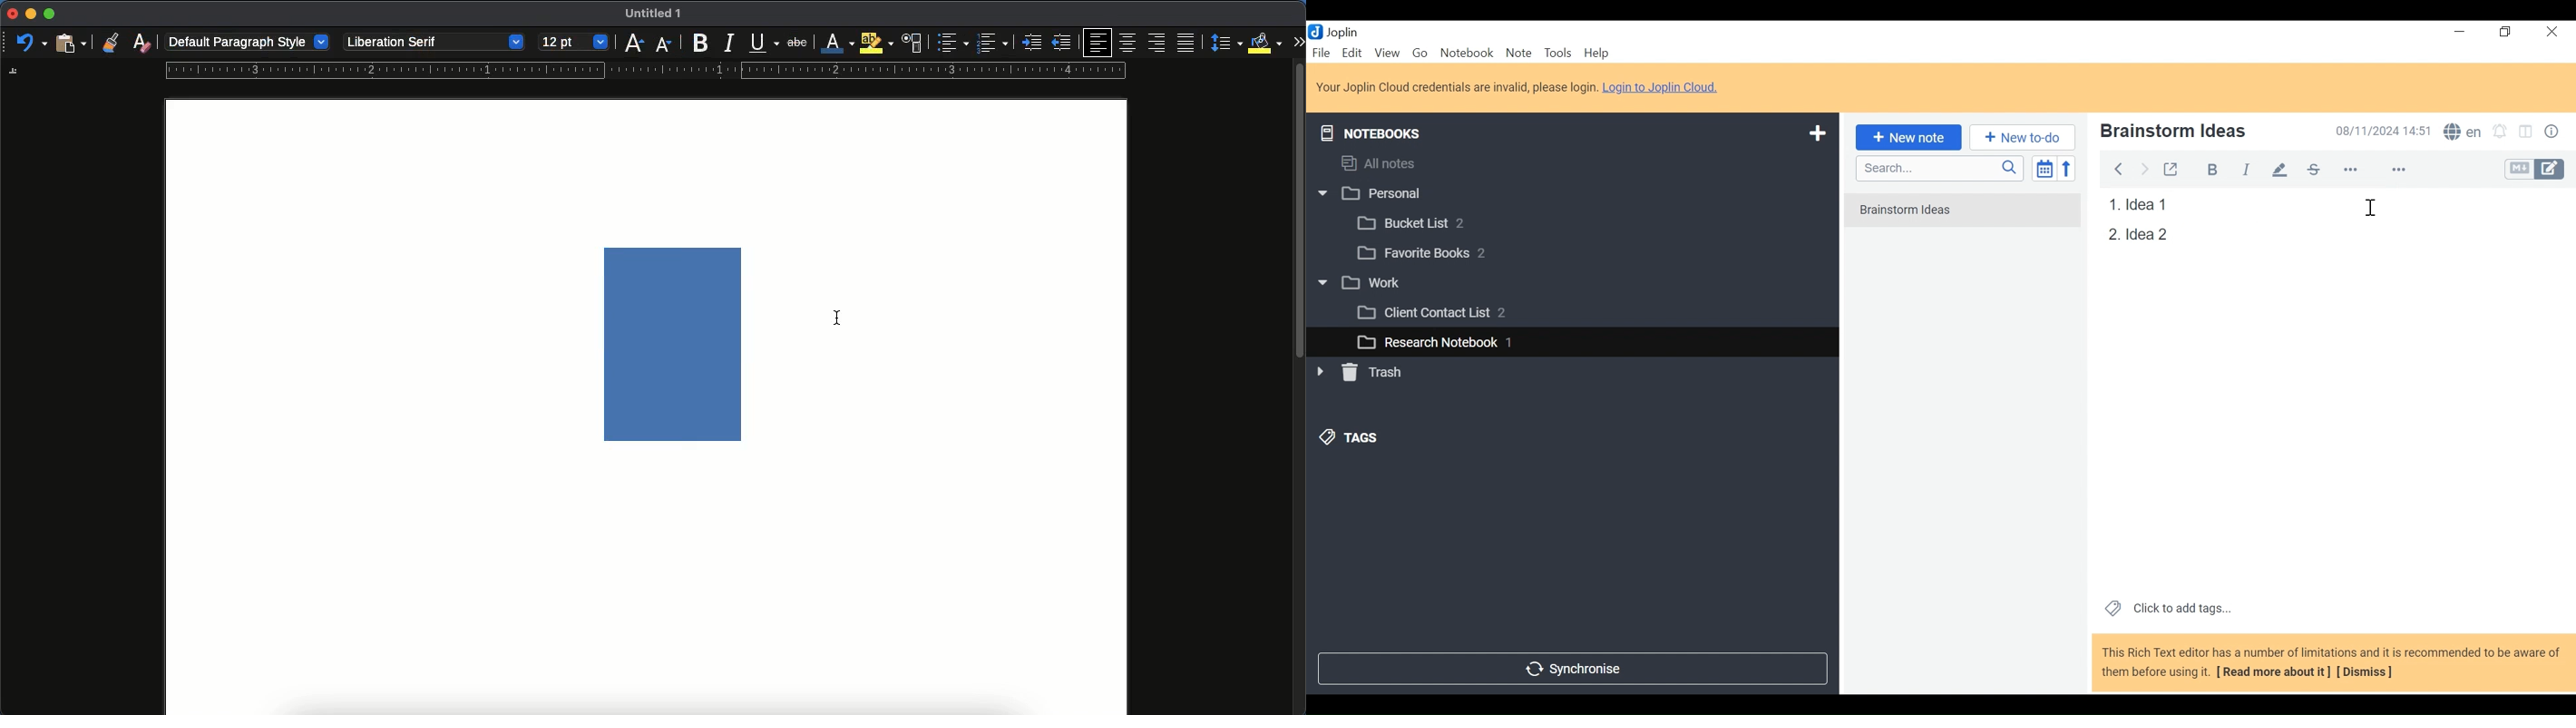 This screenshot has height=728, width=2576. I want to click on clone formatting, so click(110, 43).